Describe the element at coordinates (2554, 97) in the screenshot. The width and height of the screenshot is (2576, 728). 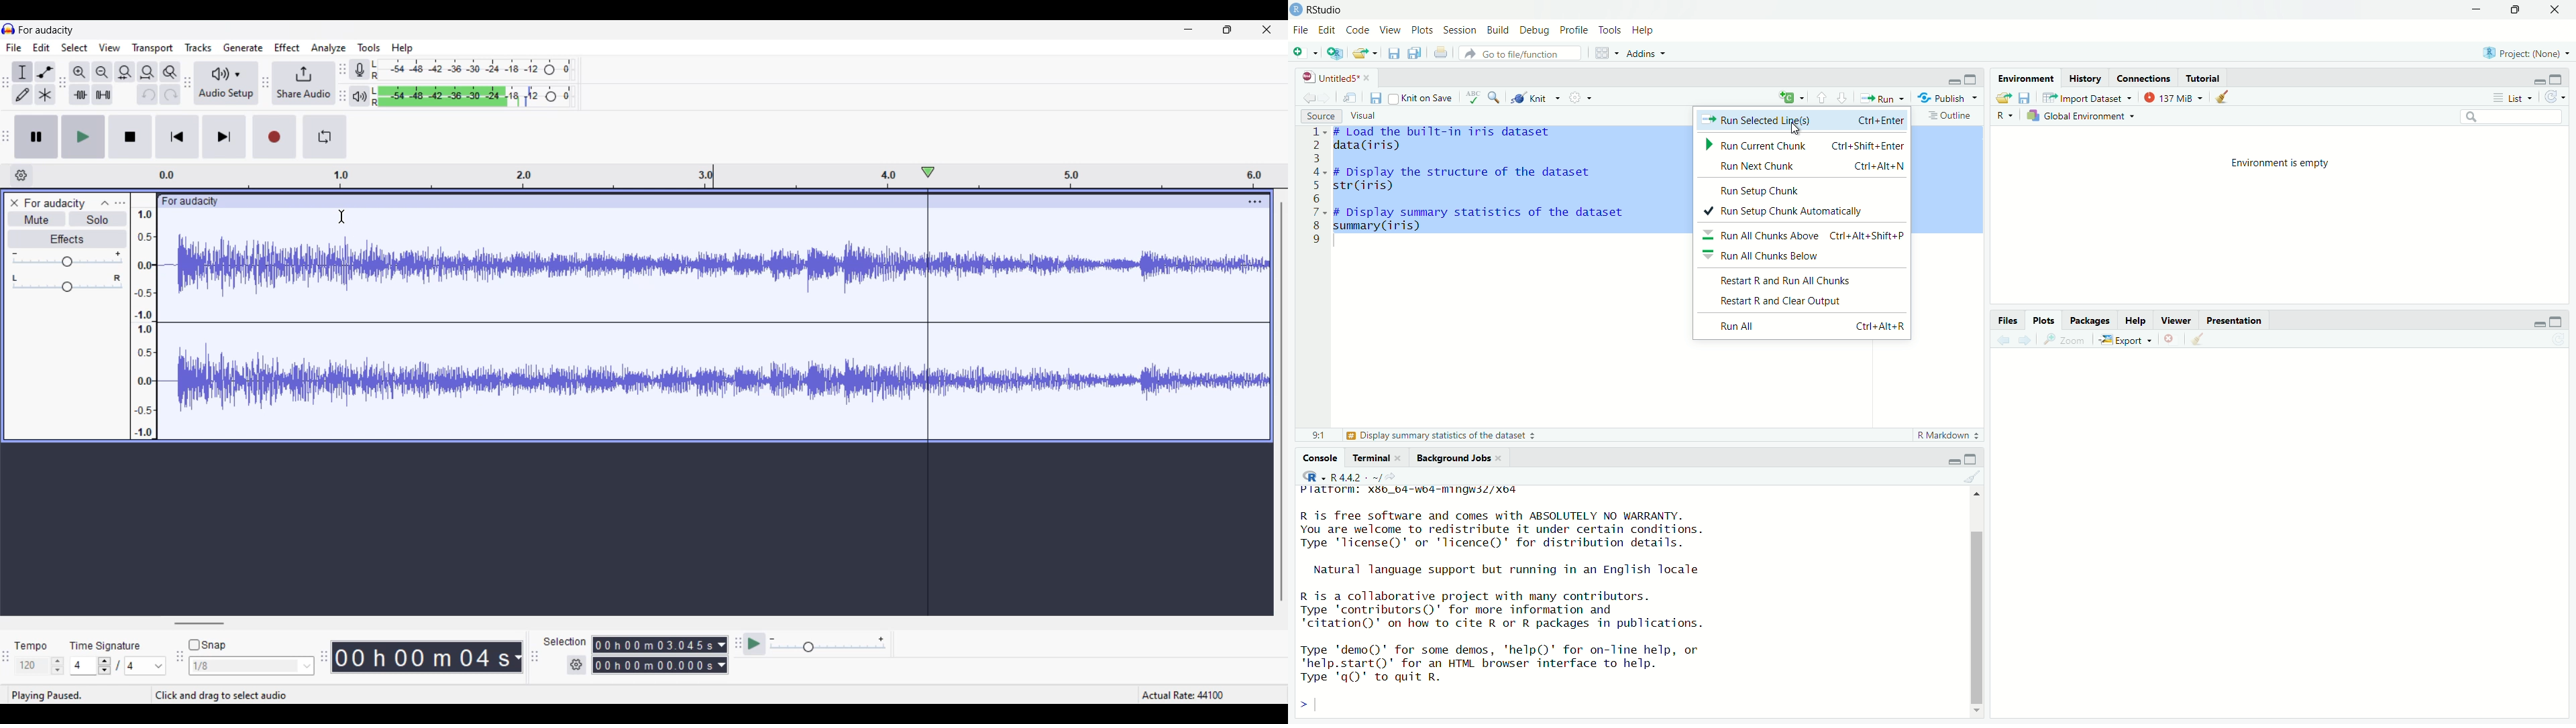
I see `Refresh` at that location.